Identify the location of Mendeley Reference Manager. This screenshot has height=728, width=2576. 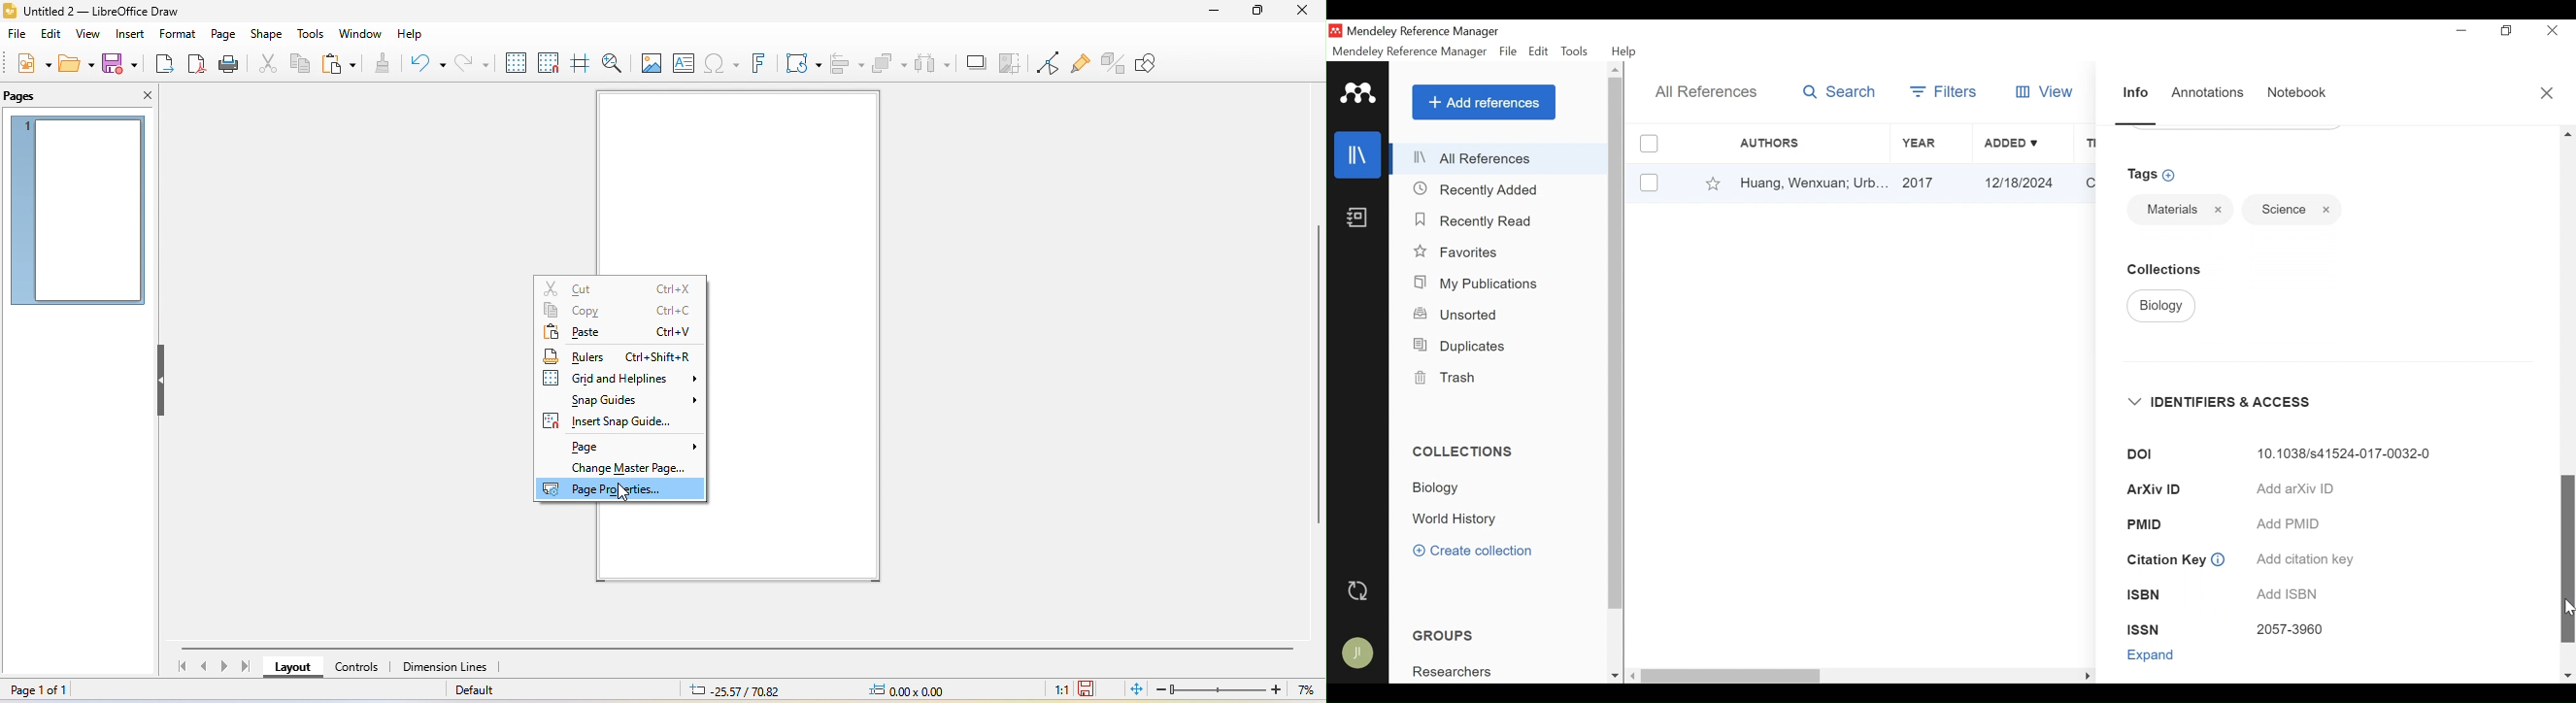
(1427, 32).